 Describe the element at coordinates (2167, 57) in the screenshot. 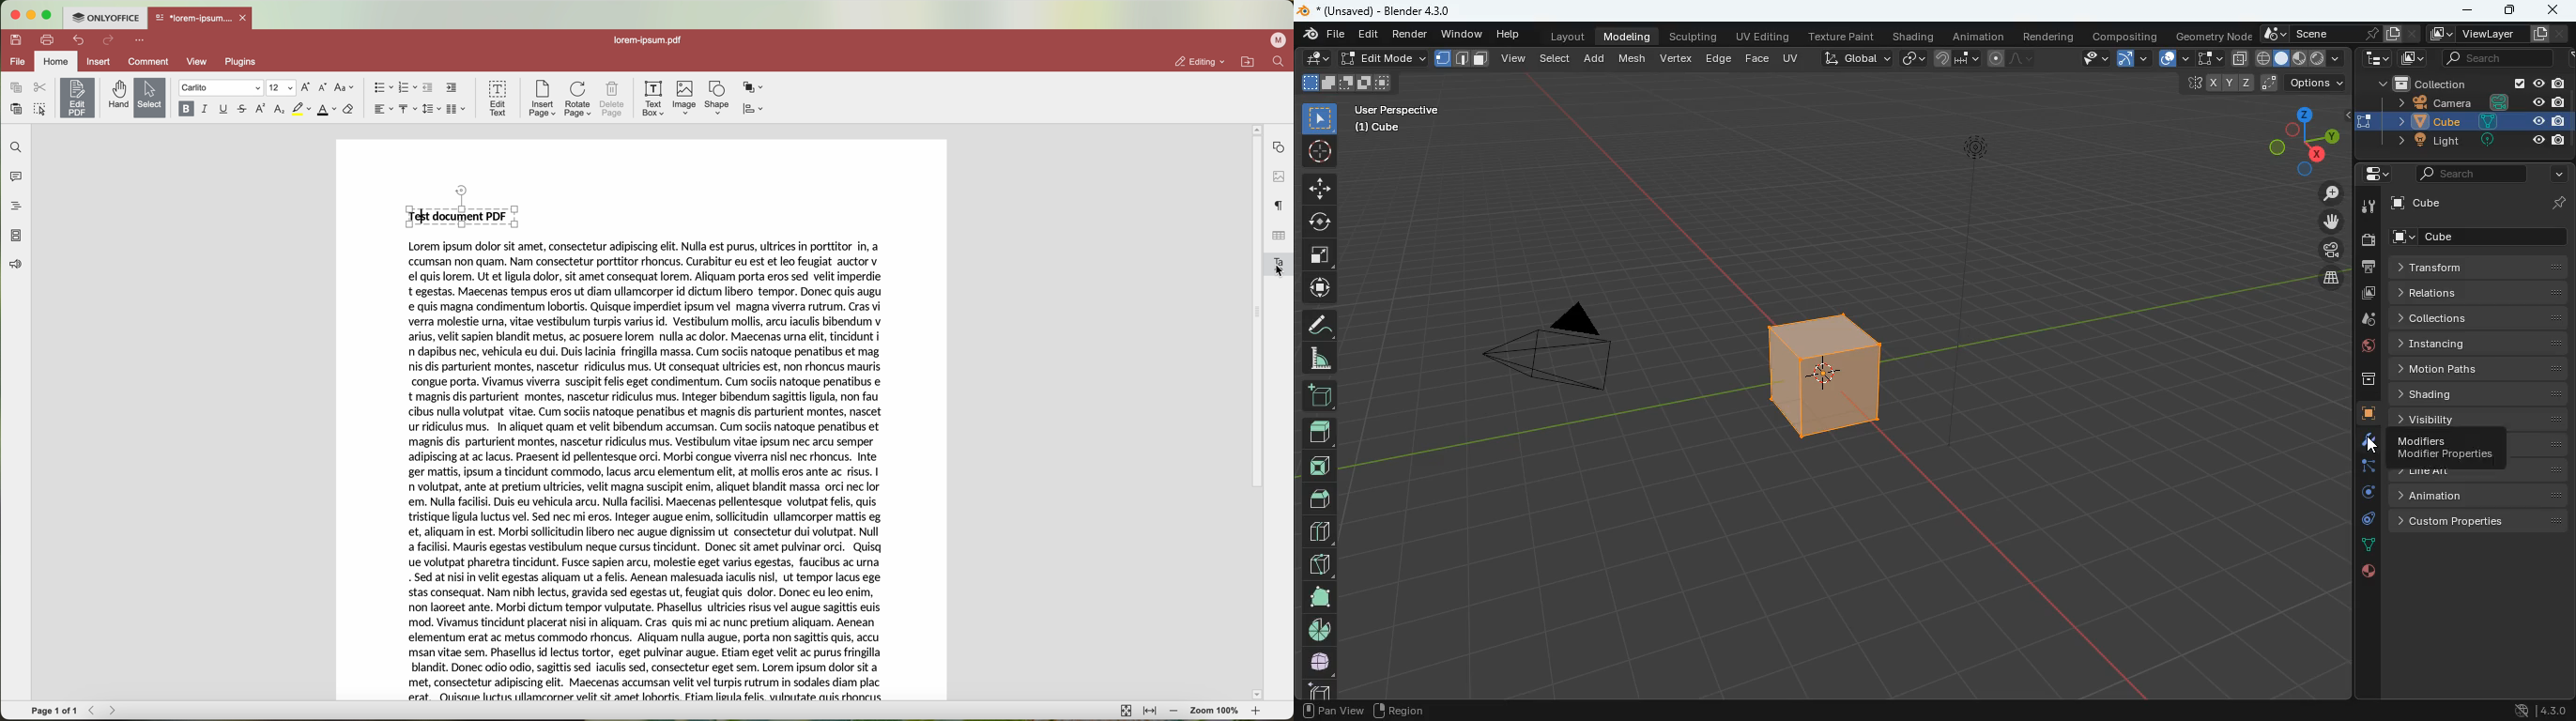

I see `overlap` at that location.